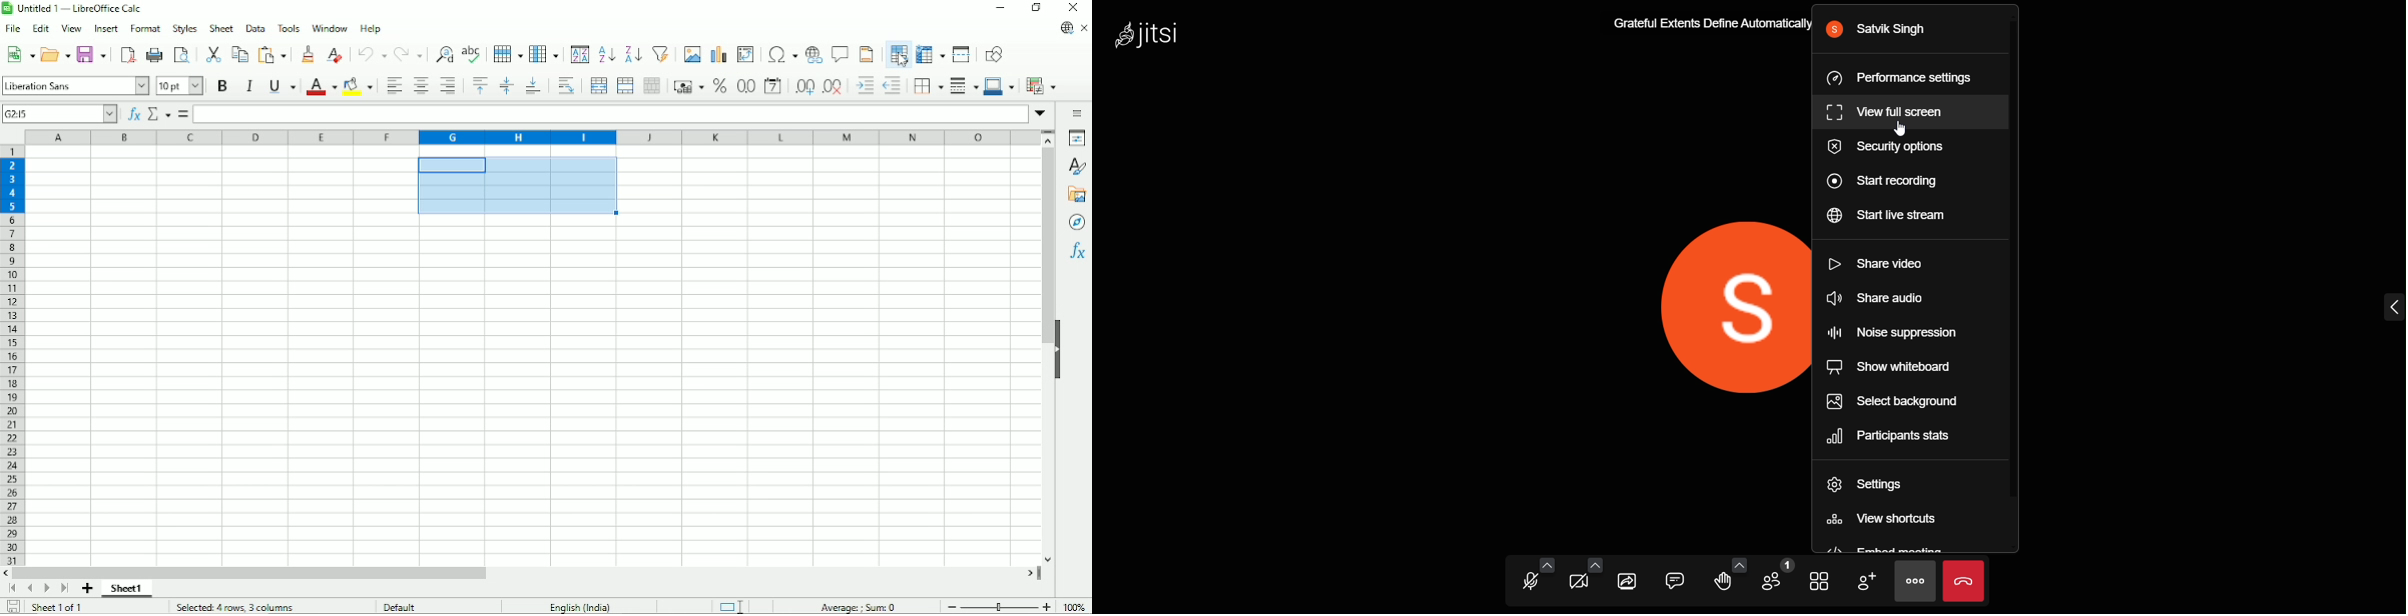 Image resolution: width=2408 pixels, height=616 pixels. I want to click on Spell check, so click(471, 53).